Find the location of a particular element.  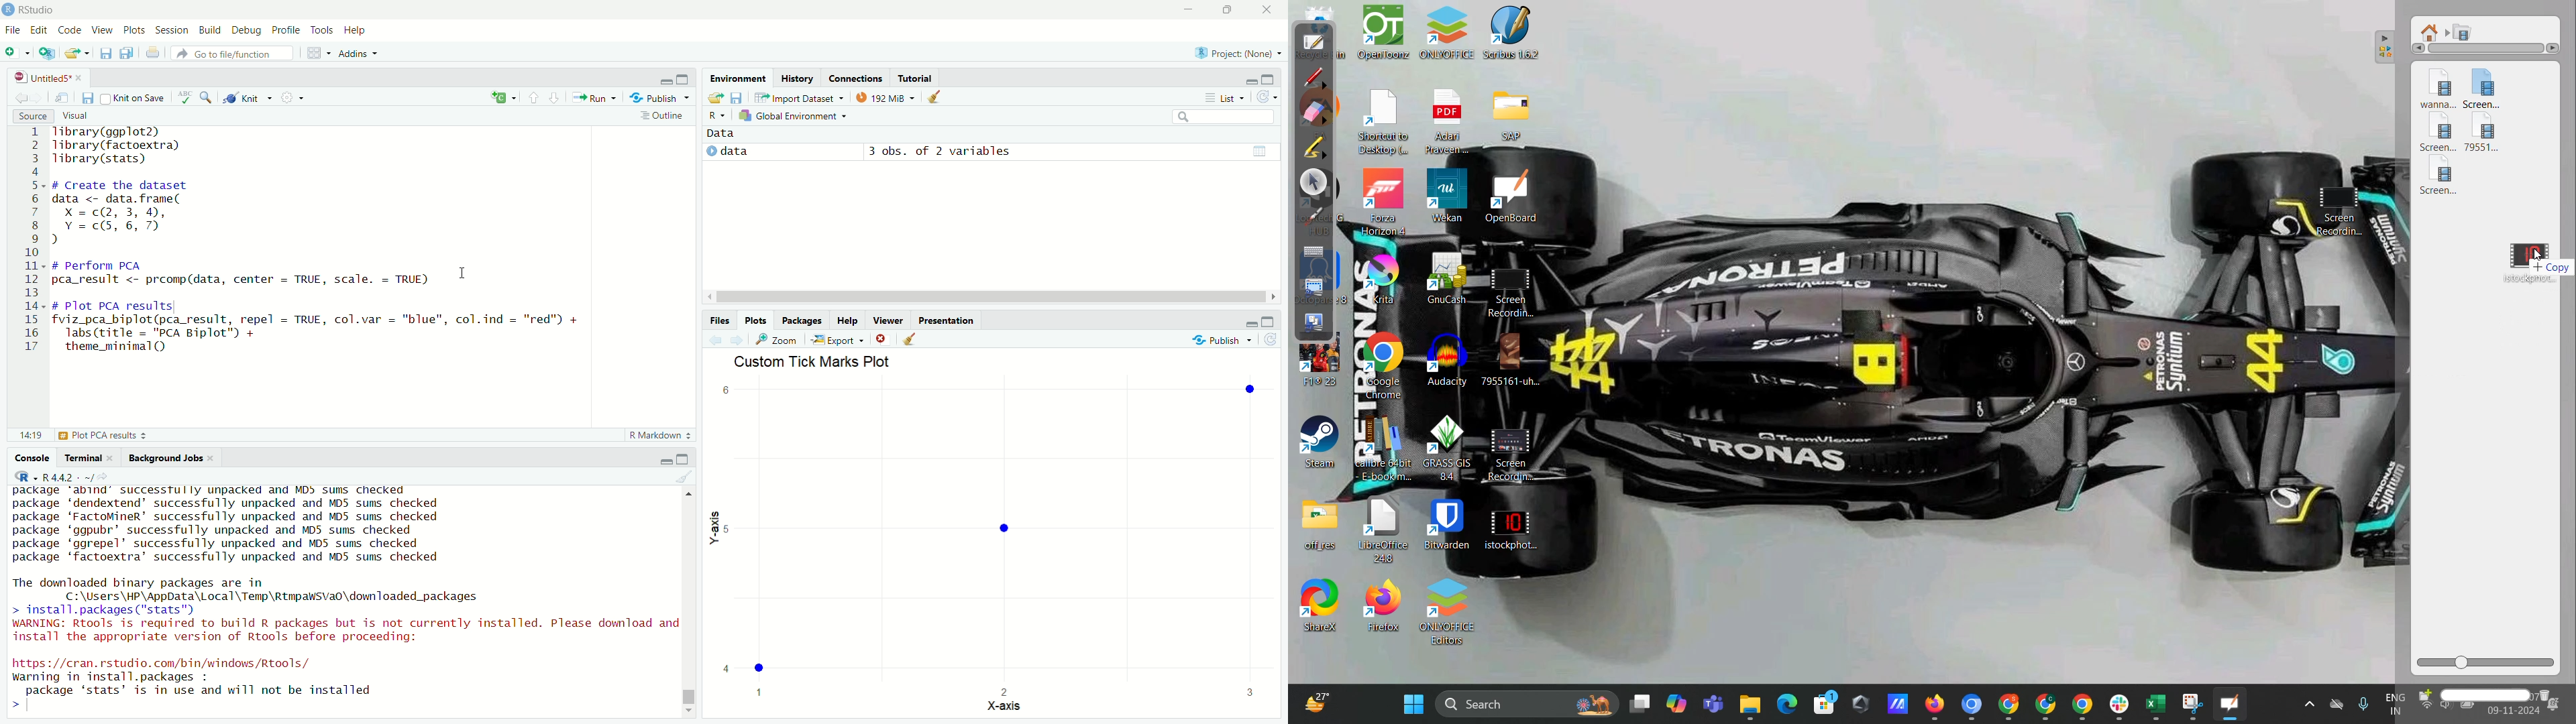

Viewer is located at coordinates (889, 320).